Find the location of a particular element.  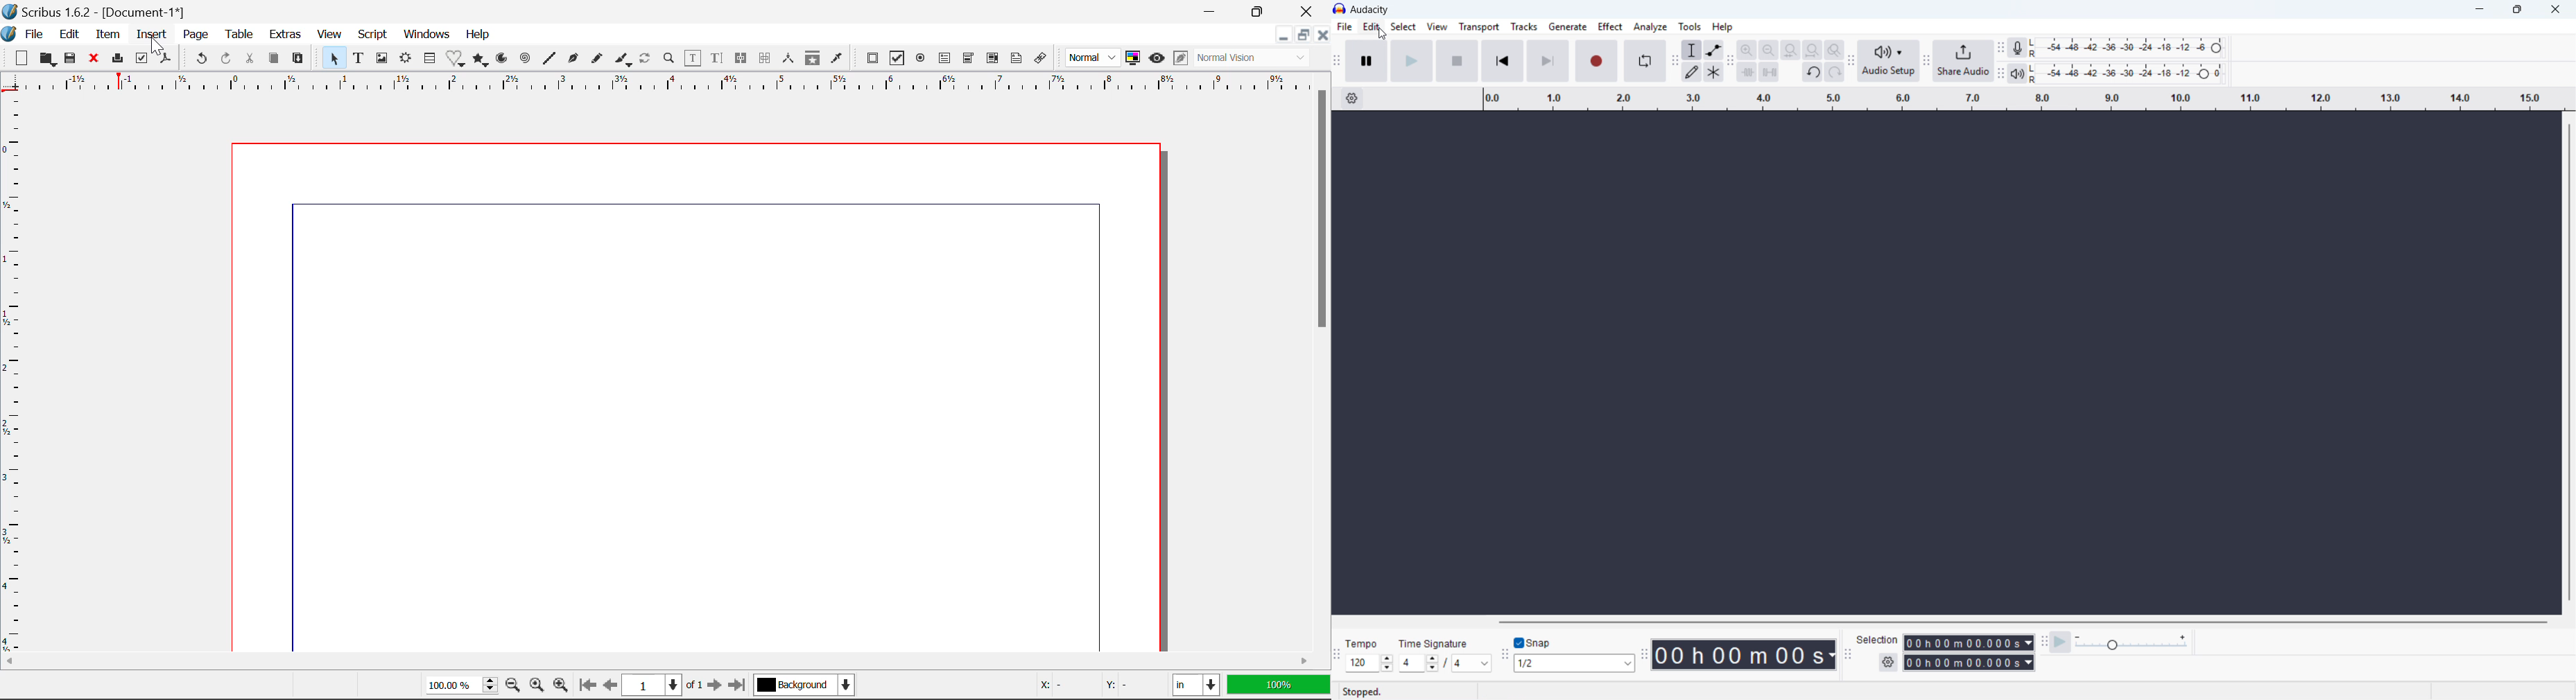

Scribus 1.62 - [Document 1*] is located at coordinates (95, 12).